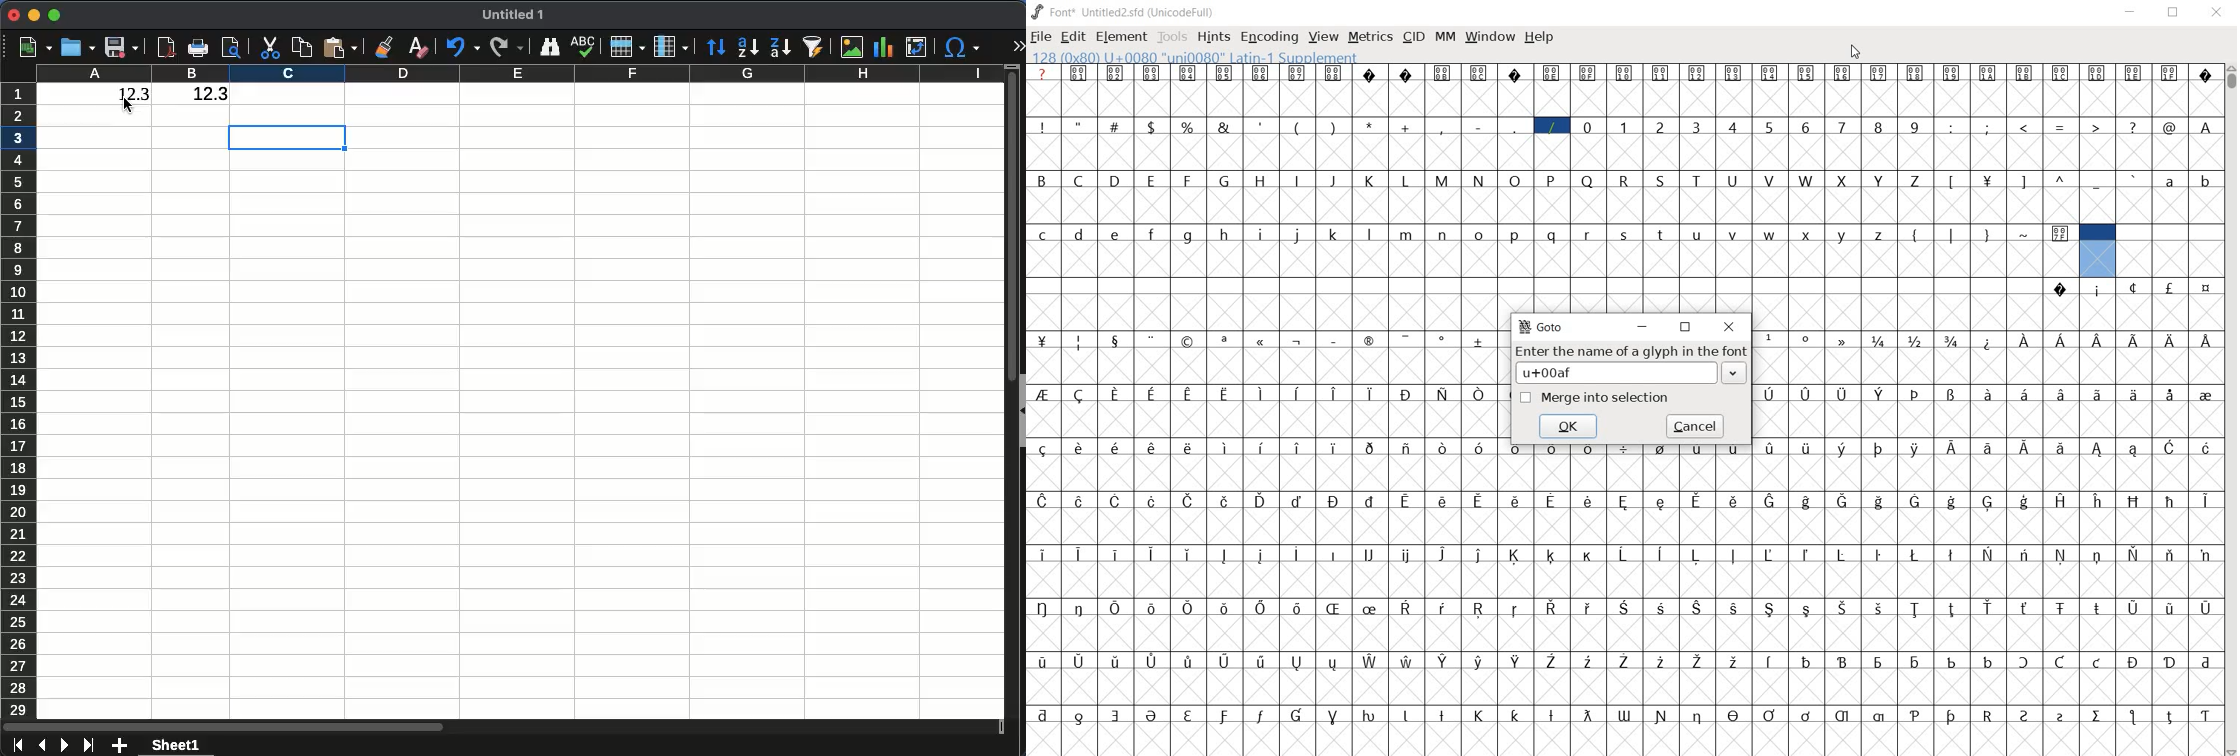 Image resolution: width=2240 pixels, height=756 pixels. What do you see at coordinates (1553, 180) in the screenshot?
I see `P` at bounding box center [1553, 180].